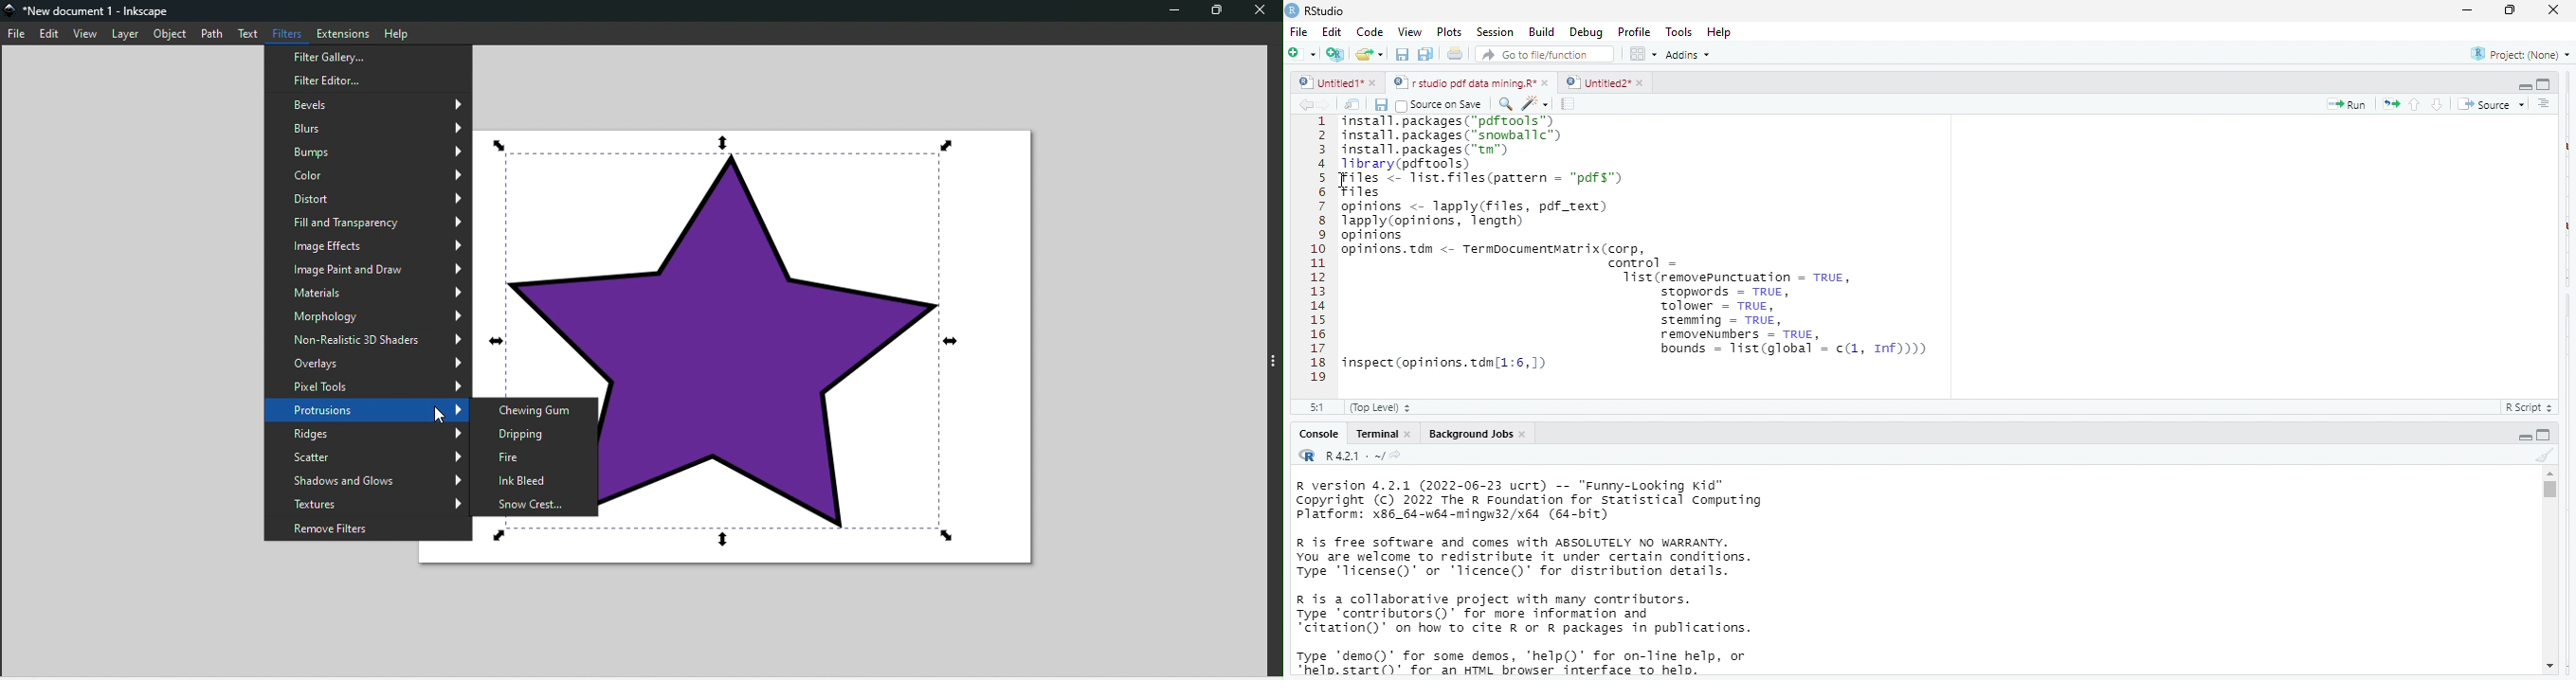 The width and height of the screenshot is (2576, 700). I want to click on go to next section/chunk, so click(2439, 104).